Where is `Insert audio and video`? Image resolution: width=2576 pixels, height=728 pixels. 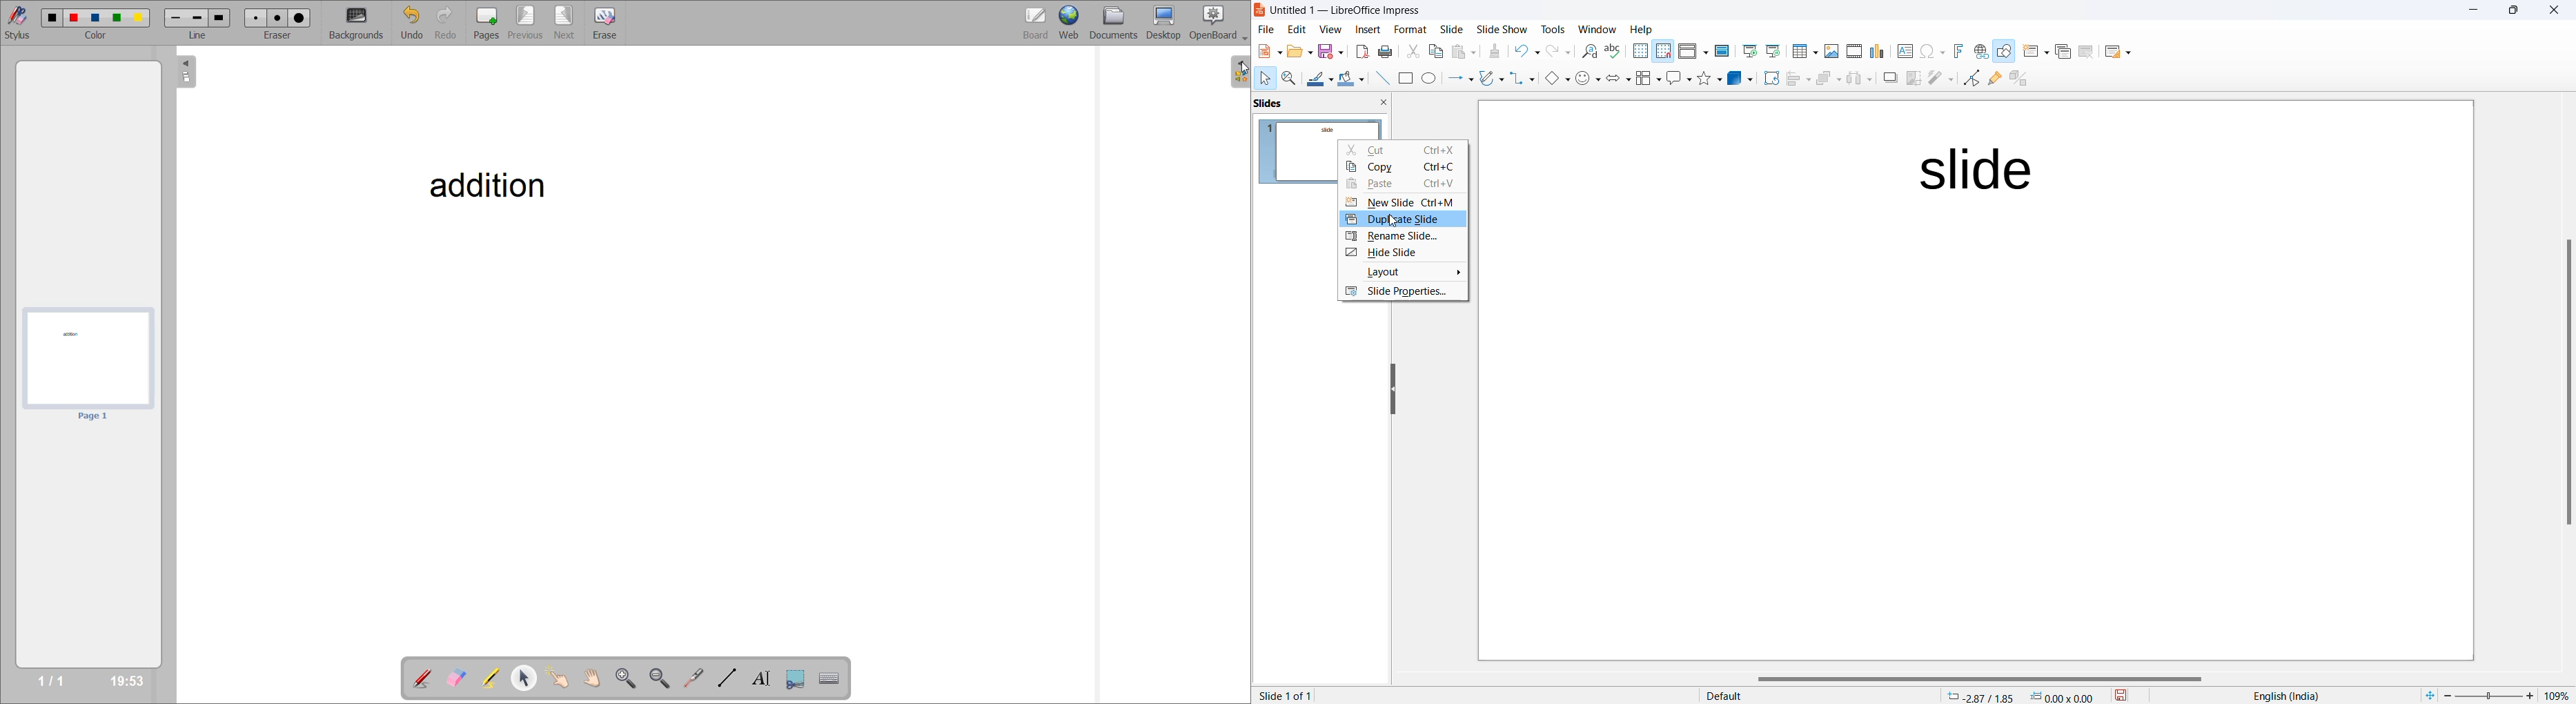 Insert audio and video is located at coordinates (1852, 50).